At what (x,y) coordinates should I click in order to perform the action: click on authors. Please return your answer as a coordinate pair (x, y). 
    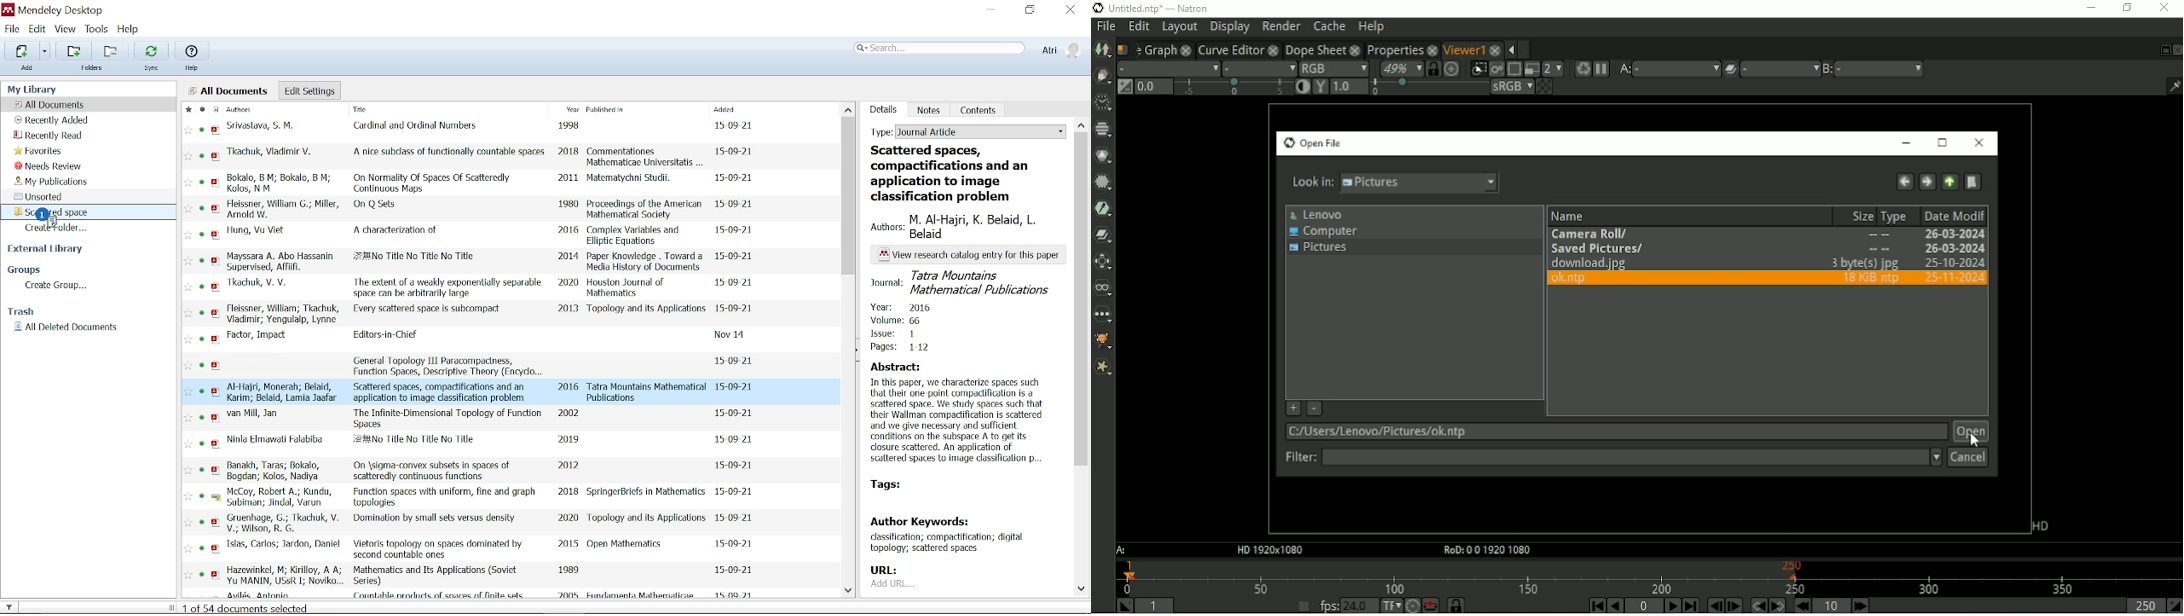
    Looking at the image, I should click on (259, 336).